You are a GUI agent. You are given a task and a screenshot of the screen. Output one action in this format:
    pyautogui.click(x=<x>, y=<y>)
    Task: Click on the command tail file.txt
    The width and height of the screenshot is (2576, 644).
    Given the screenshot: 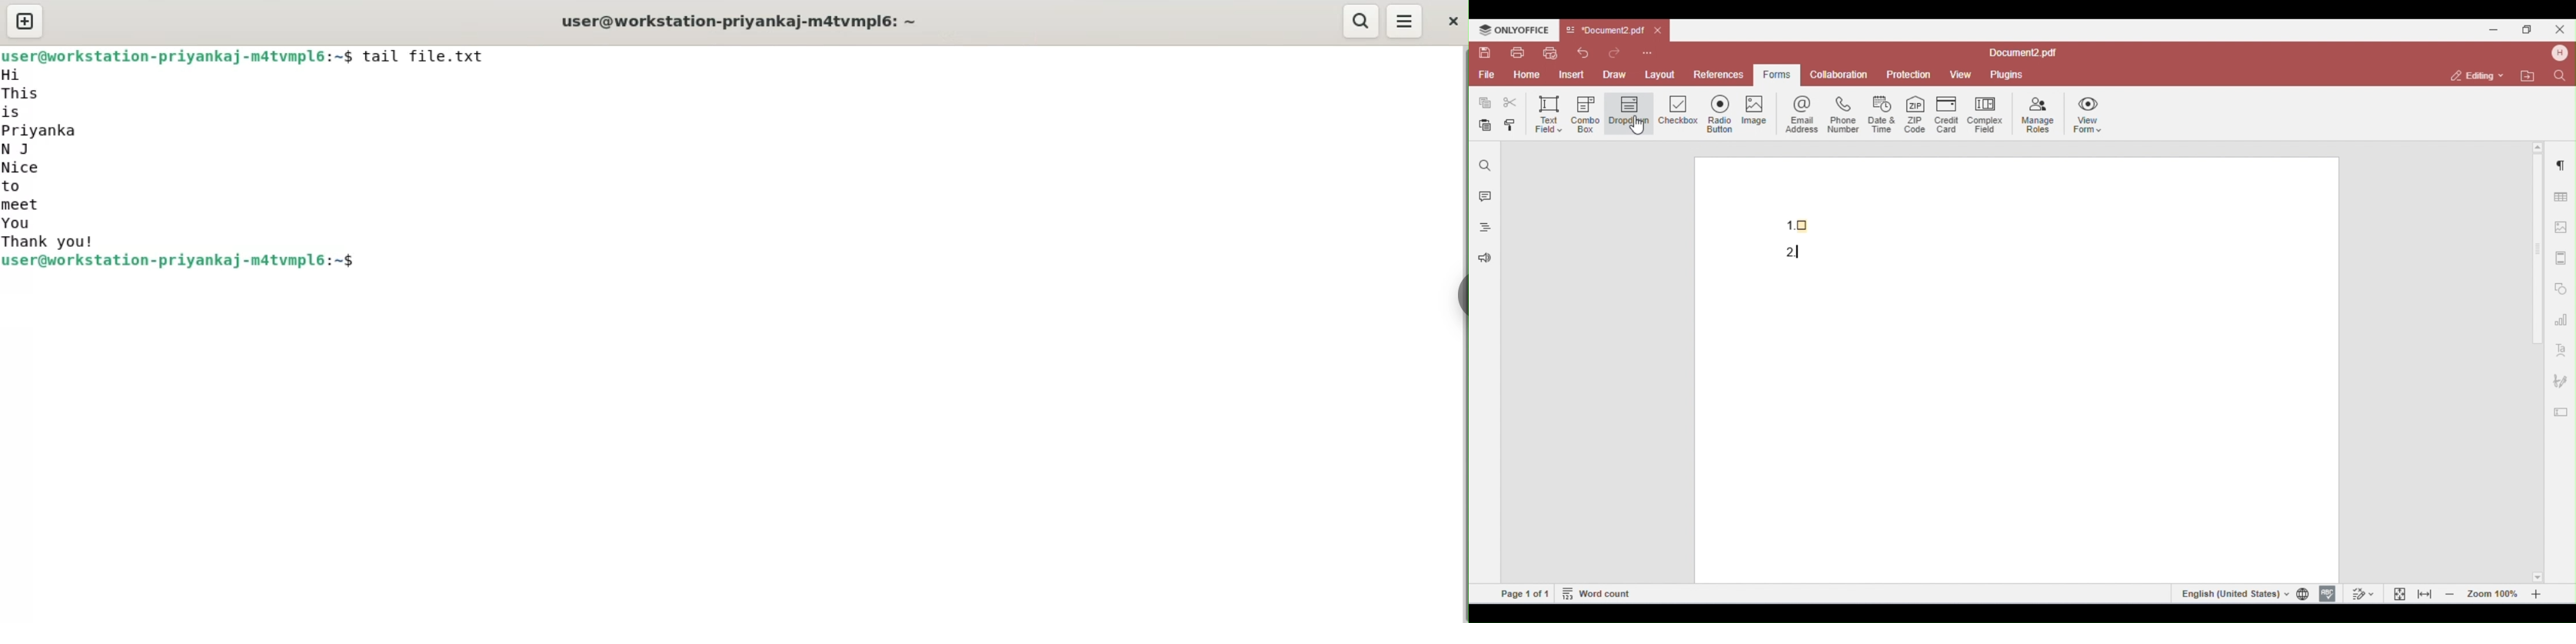 What is the action you would take?
    pyautogui.click(x=439, y=58)
    